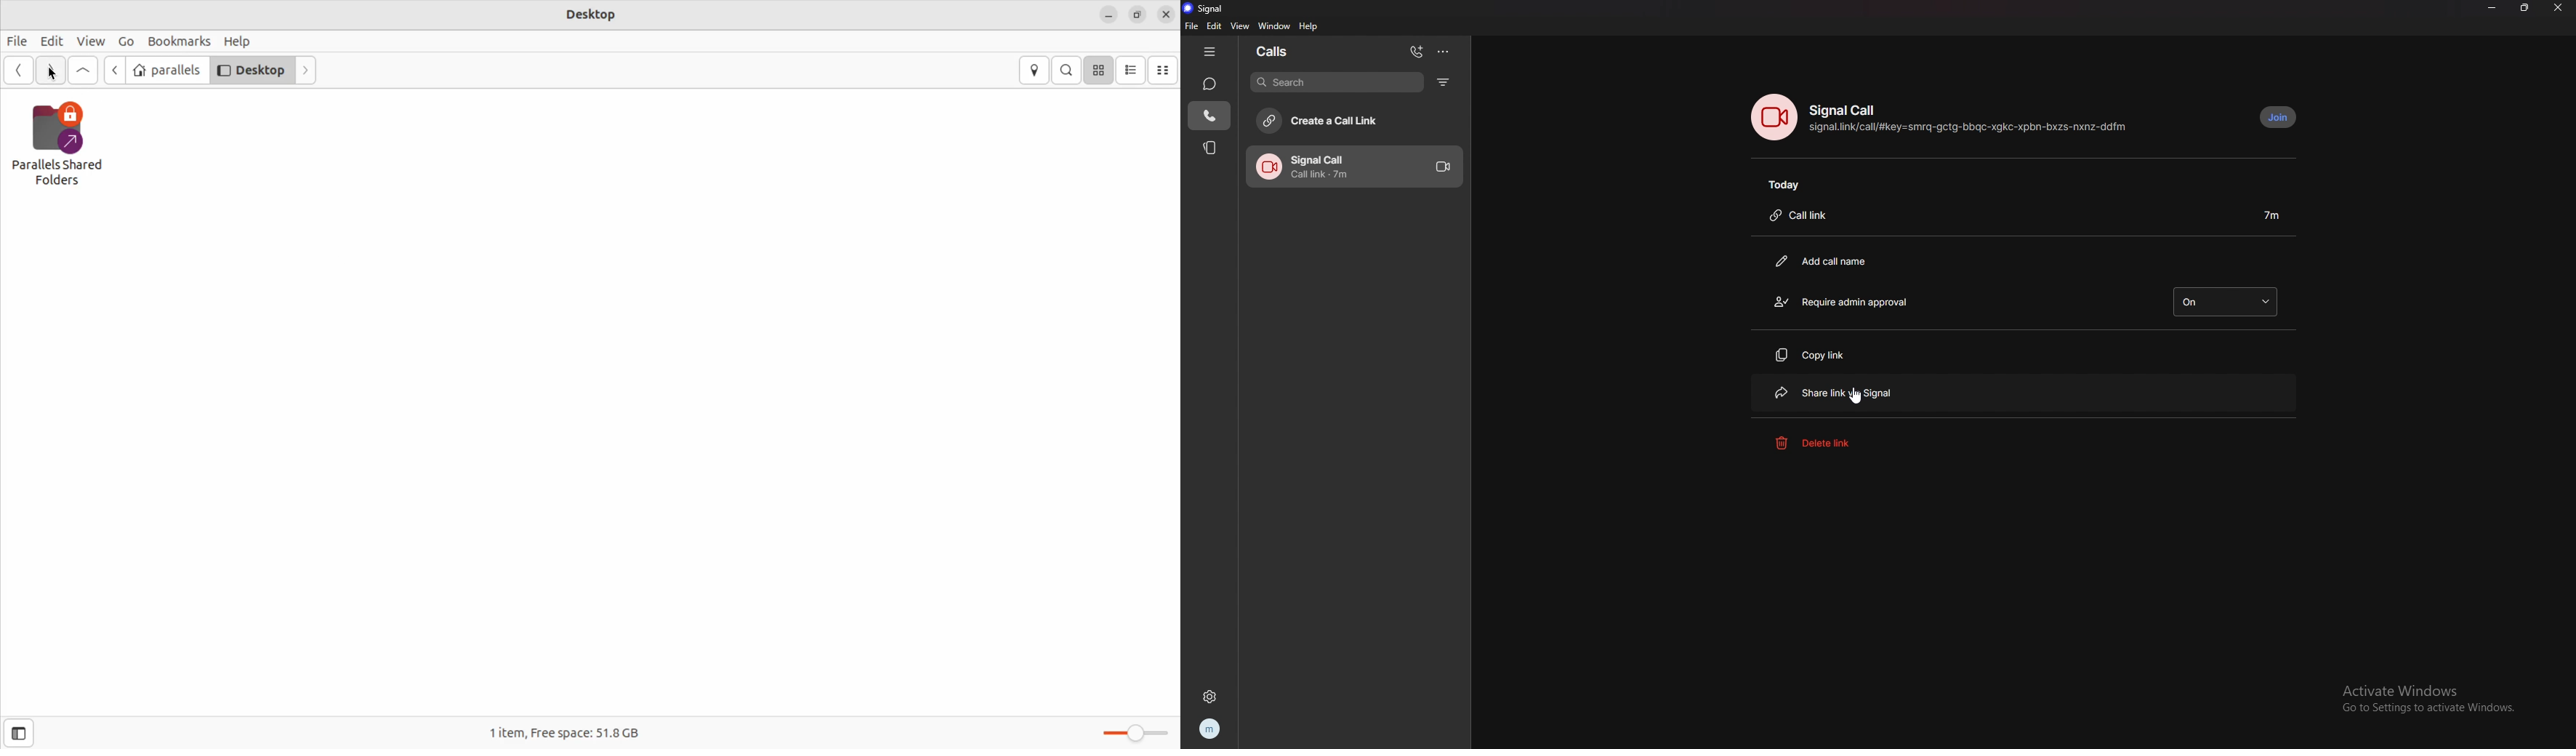  I want to click on Go to firstfile, so click(84, 70).